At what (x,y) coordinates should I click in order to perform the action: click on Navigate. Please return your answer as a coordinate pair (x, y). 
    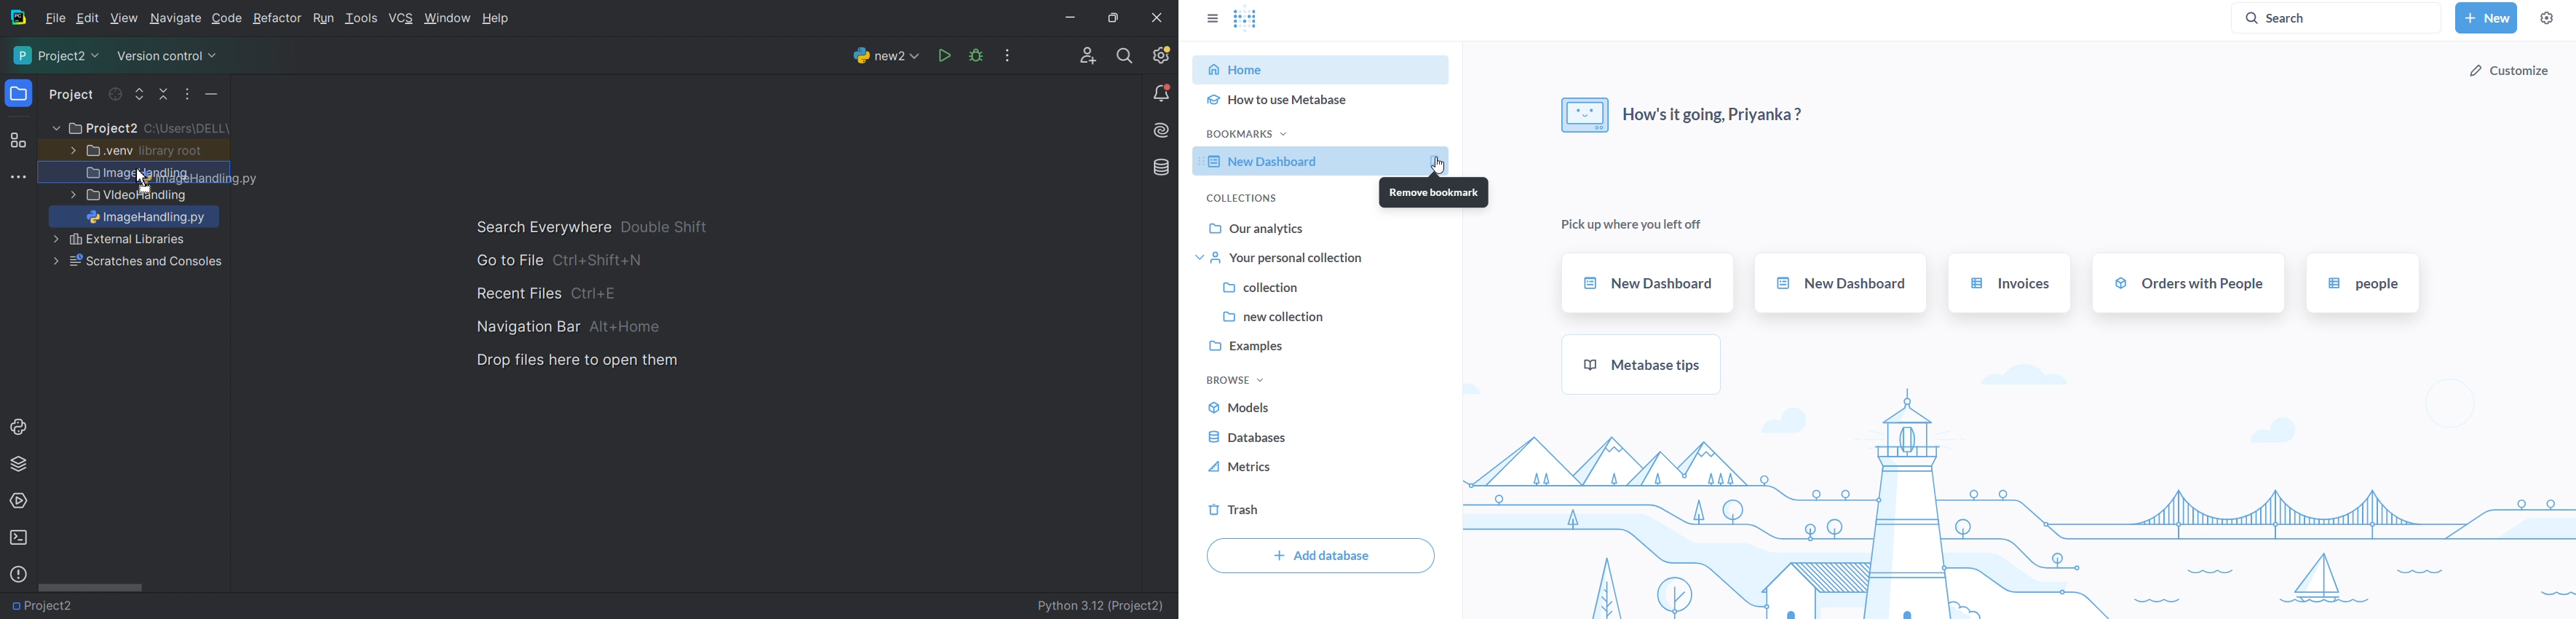
    Looking at the image, I should click on (177, 20).